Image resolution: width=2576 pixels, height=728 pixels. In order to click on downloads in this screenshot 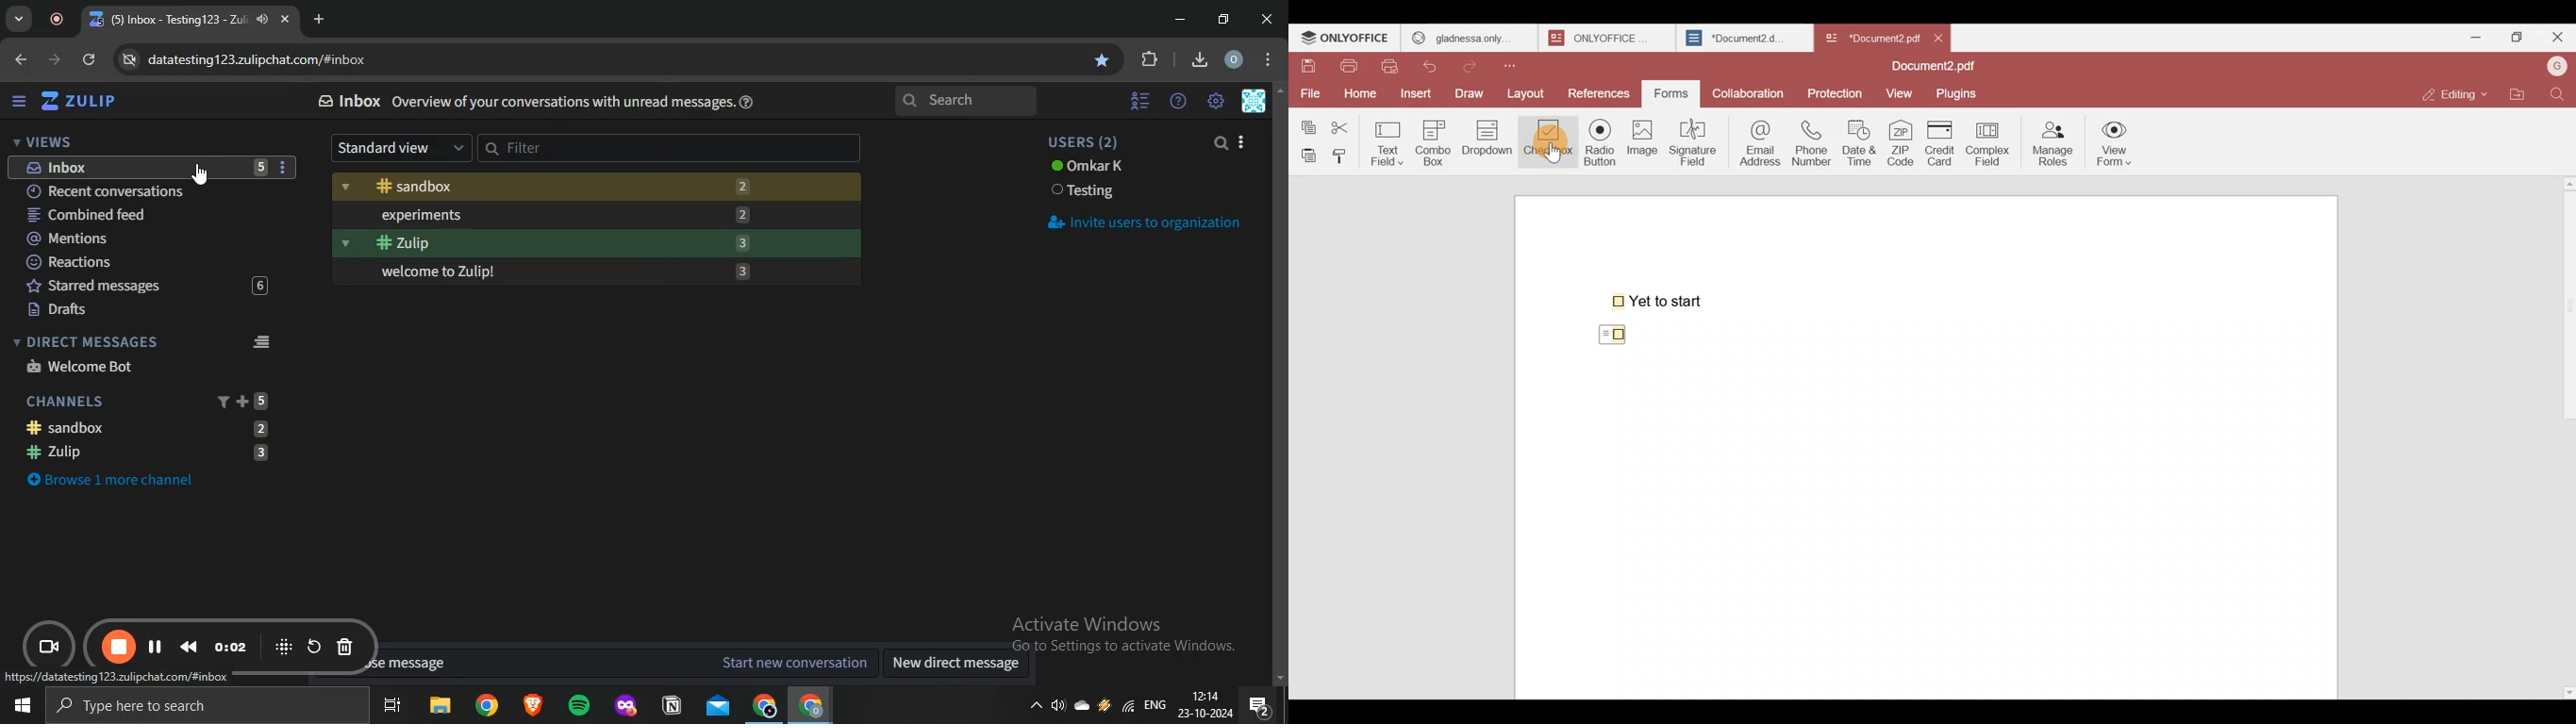, I will do `click(1199, 58)`.